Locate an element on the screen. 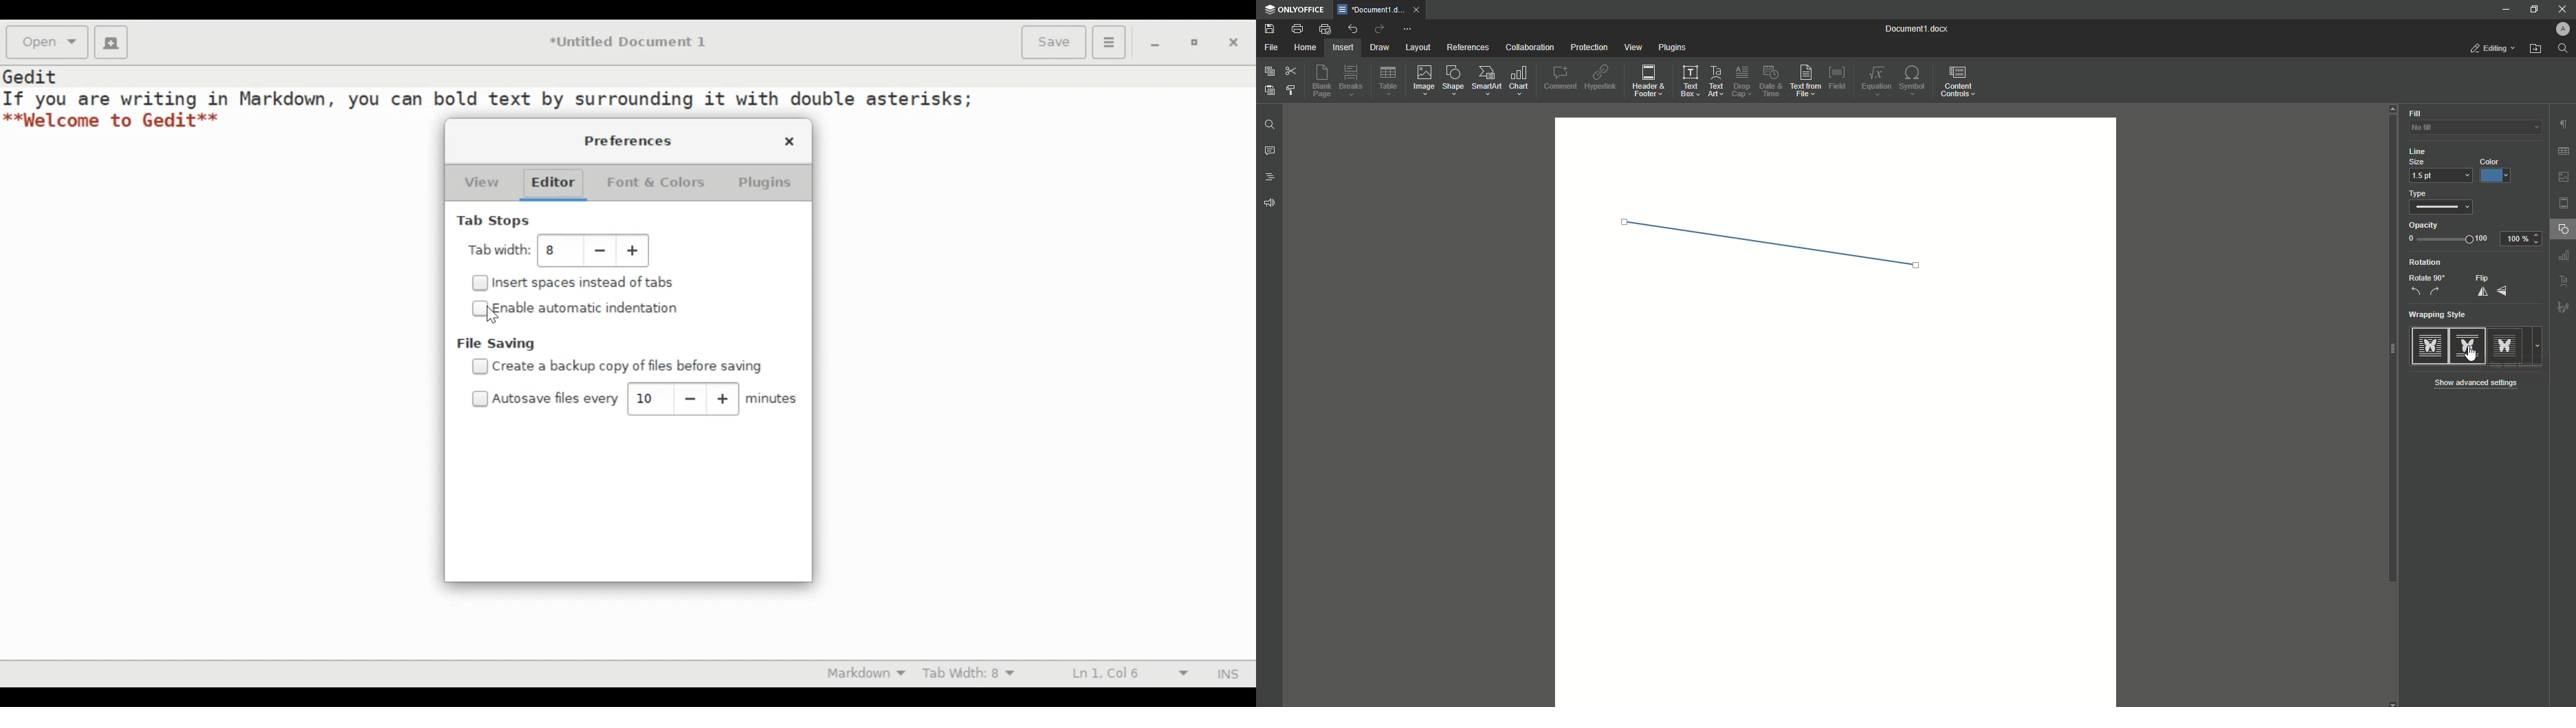 The image size is (2576, 728). Opacity is located at coordinates (2469, 235).